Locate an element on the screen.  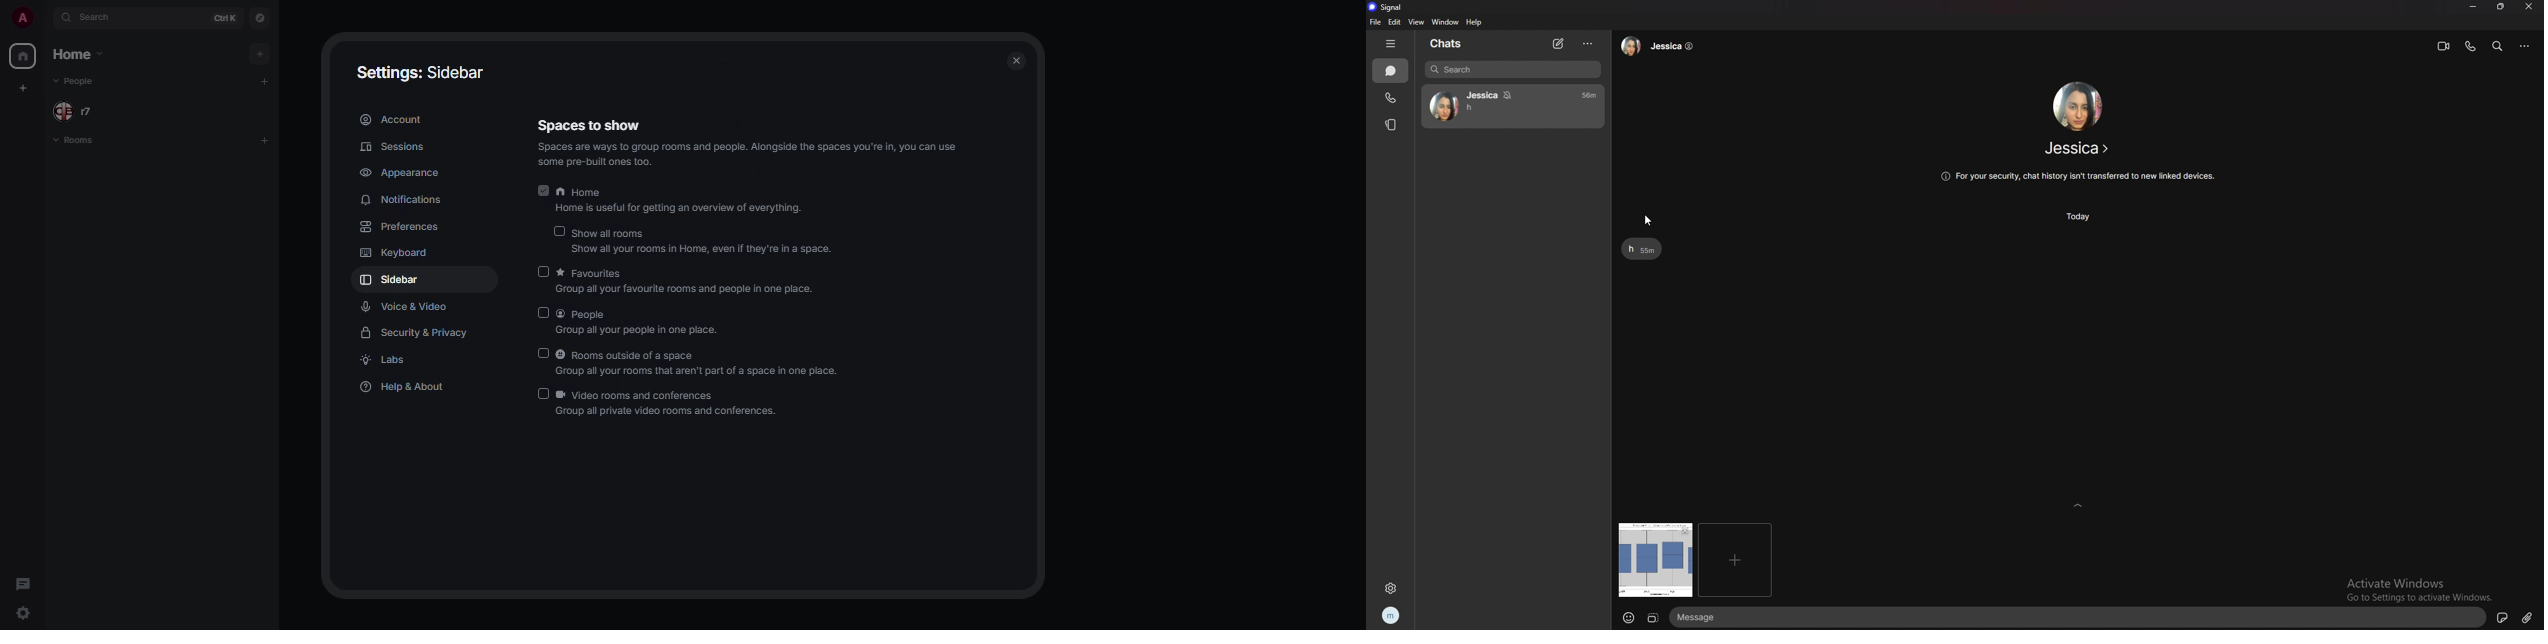
search bar is located at coordinates (1513, 70).